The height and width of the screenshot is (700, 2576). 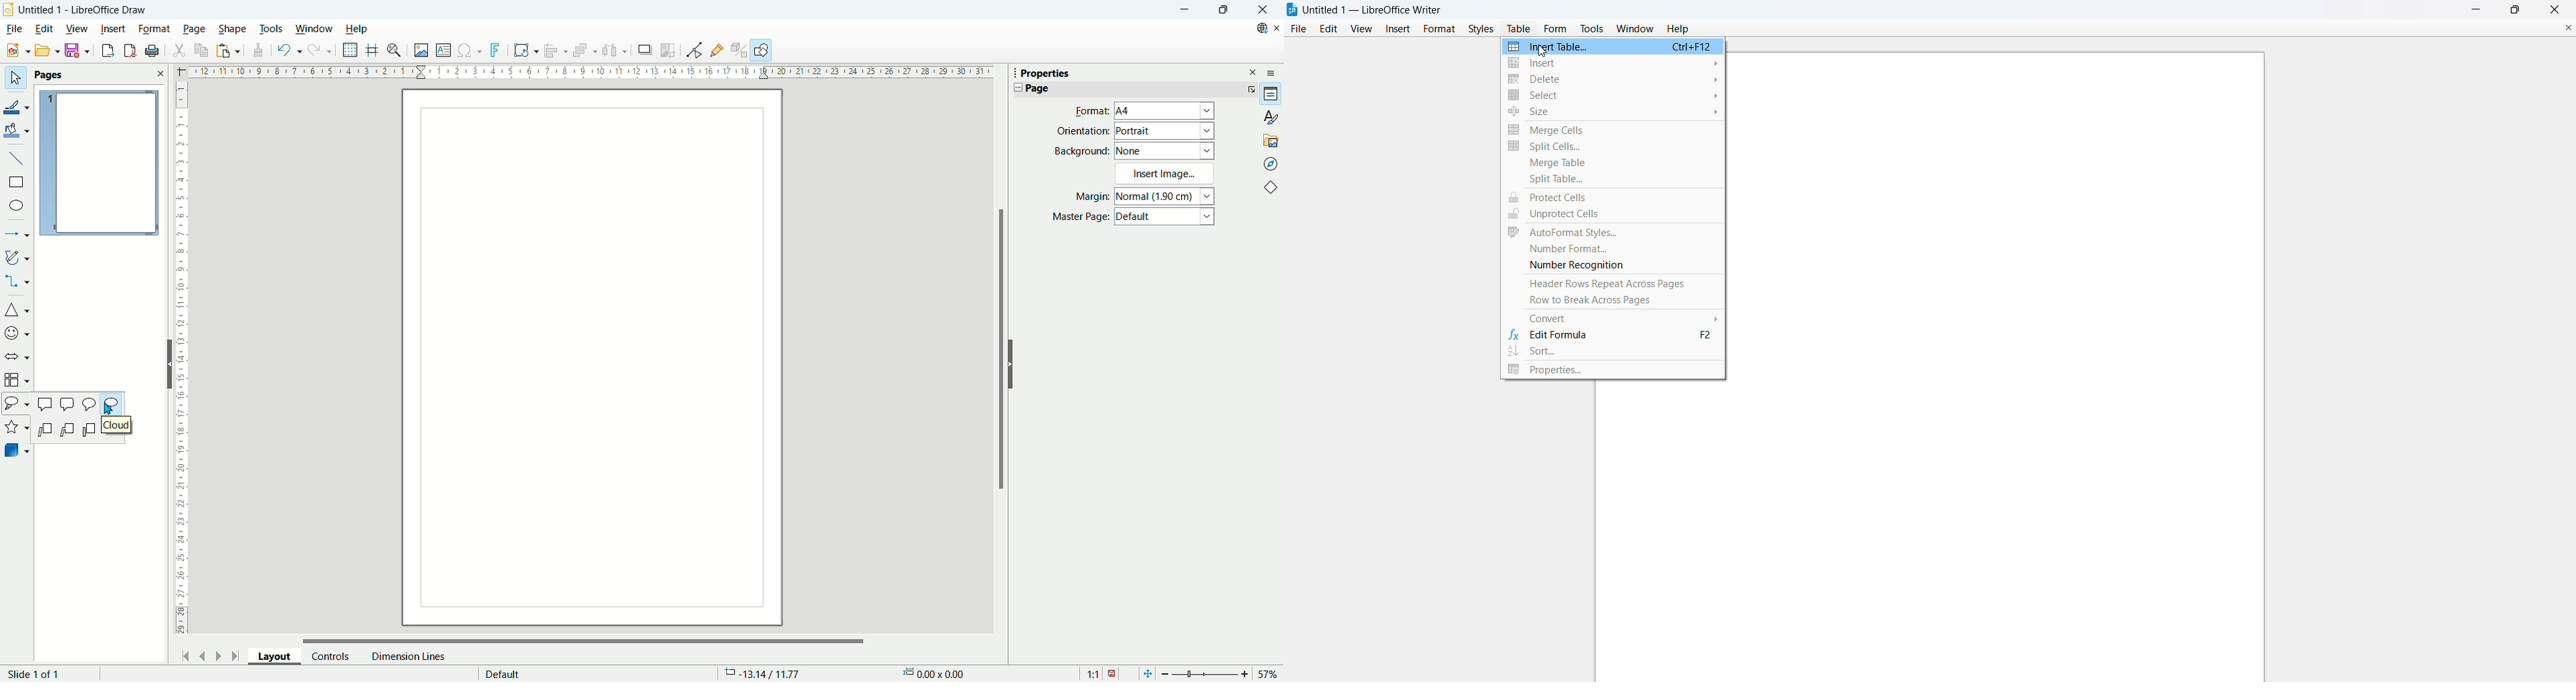 I want to click on tools, so click(x=1592, y=28).